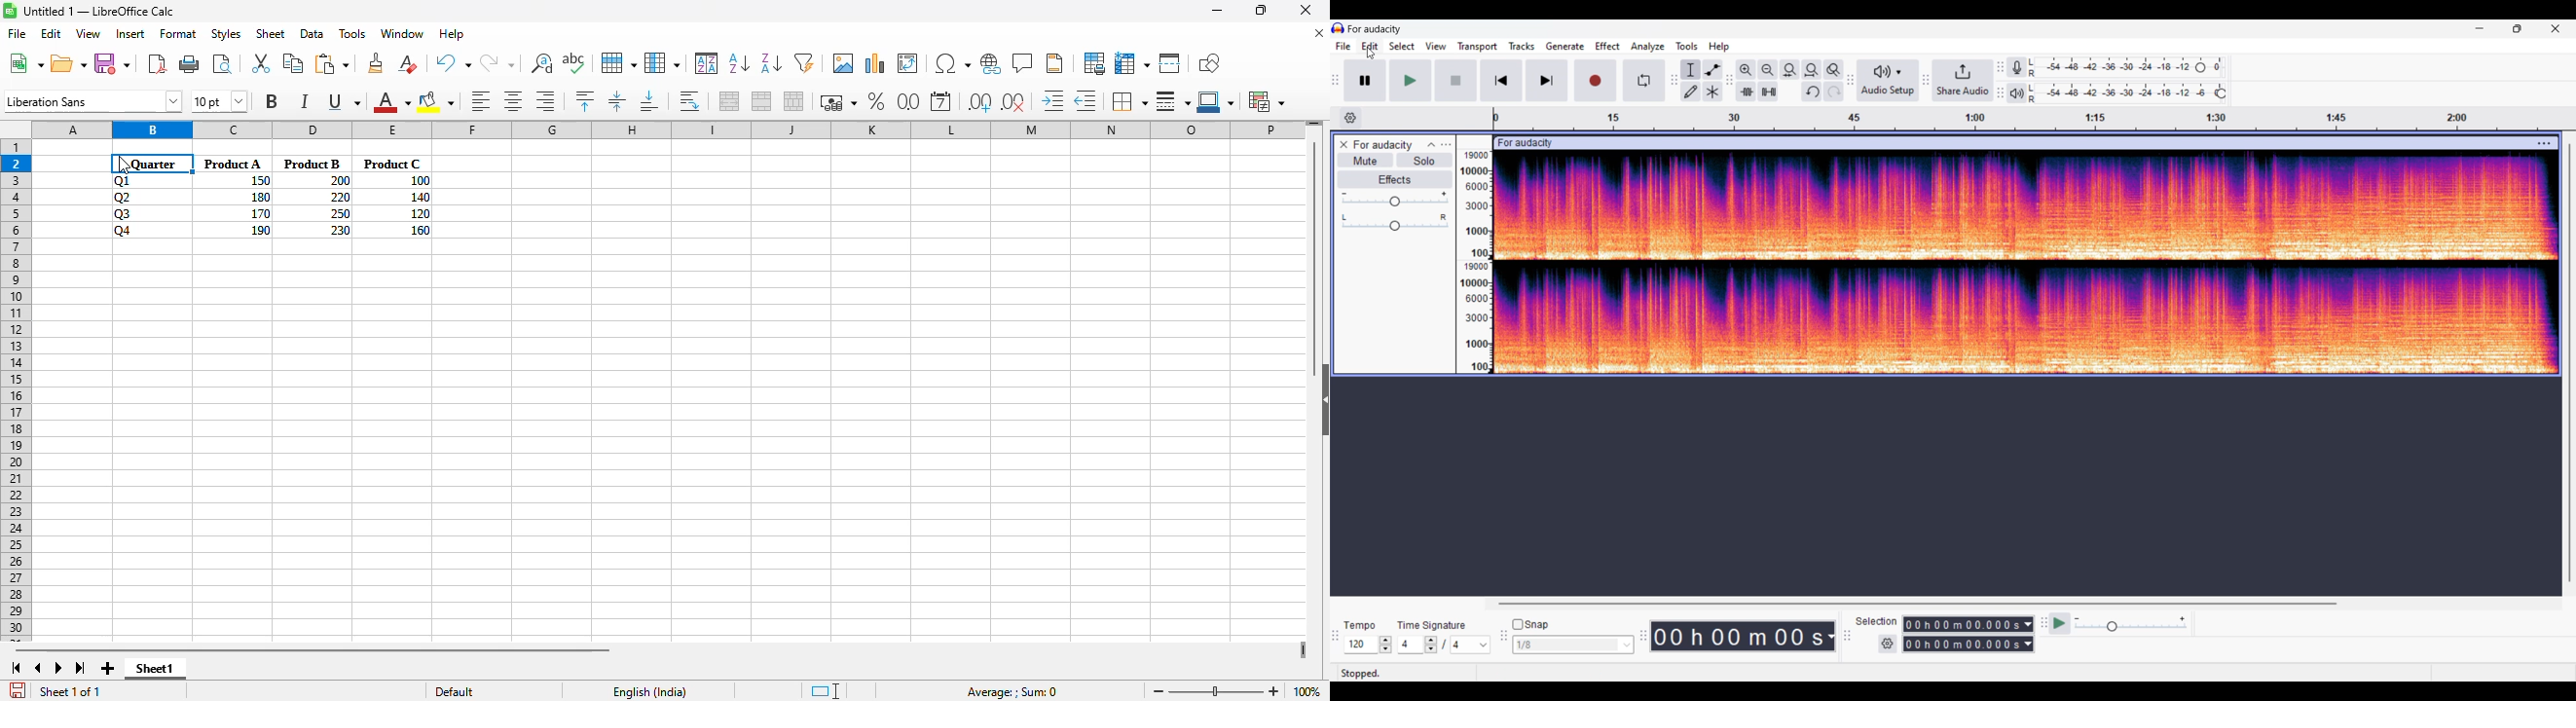 This screenshot has width=2576, height=728. Describe the element at coordinates (1530, 624) in the screenshot. I see `Snap toggle` at that location.